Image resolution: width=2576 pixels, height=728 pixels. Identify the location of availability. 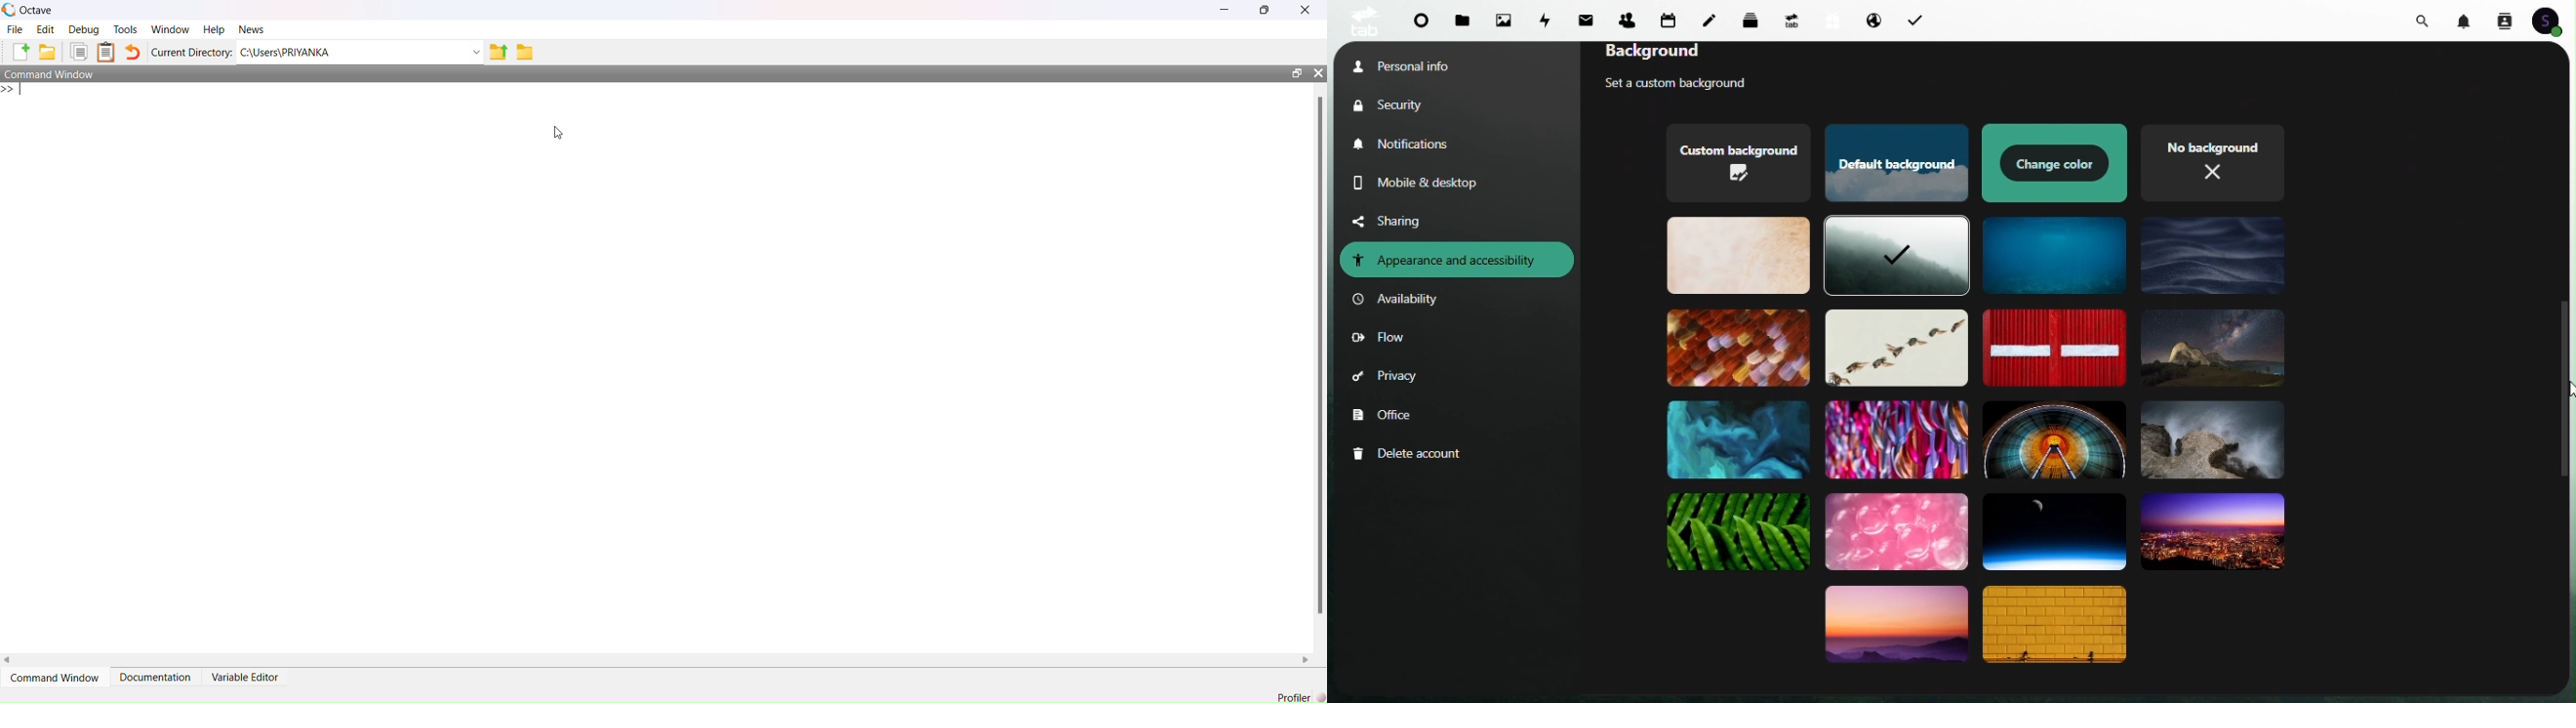
(1400, 300).